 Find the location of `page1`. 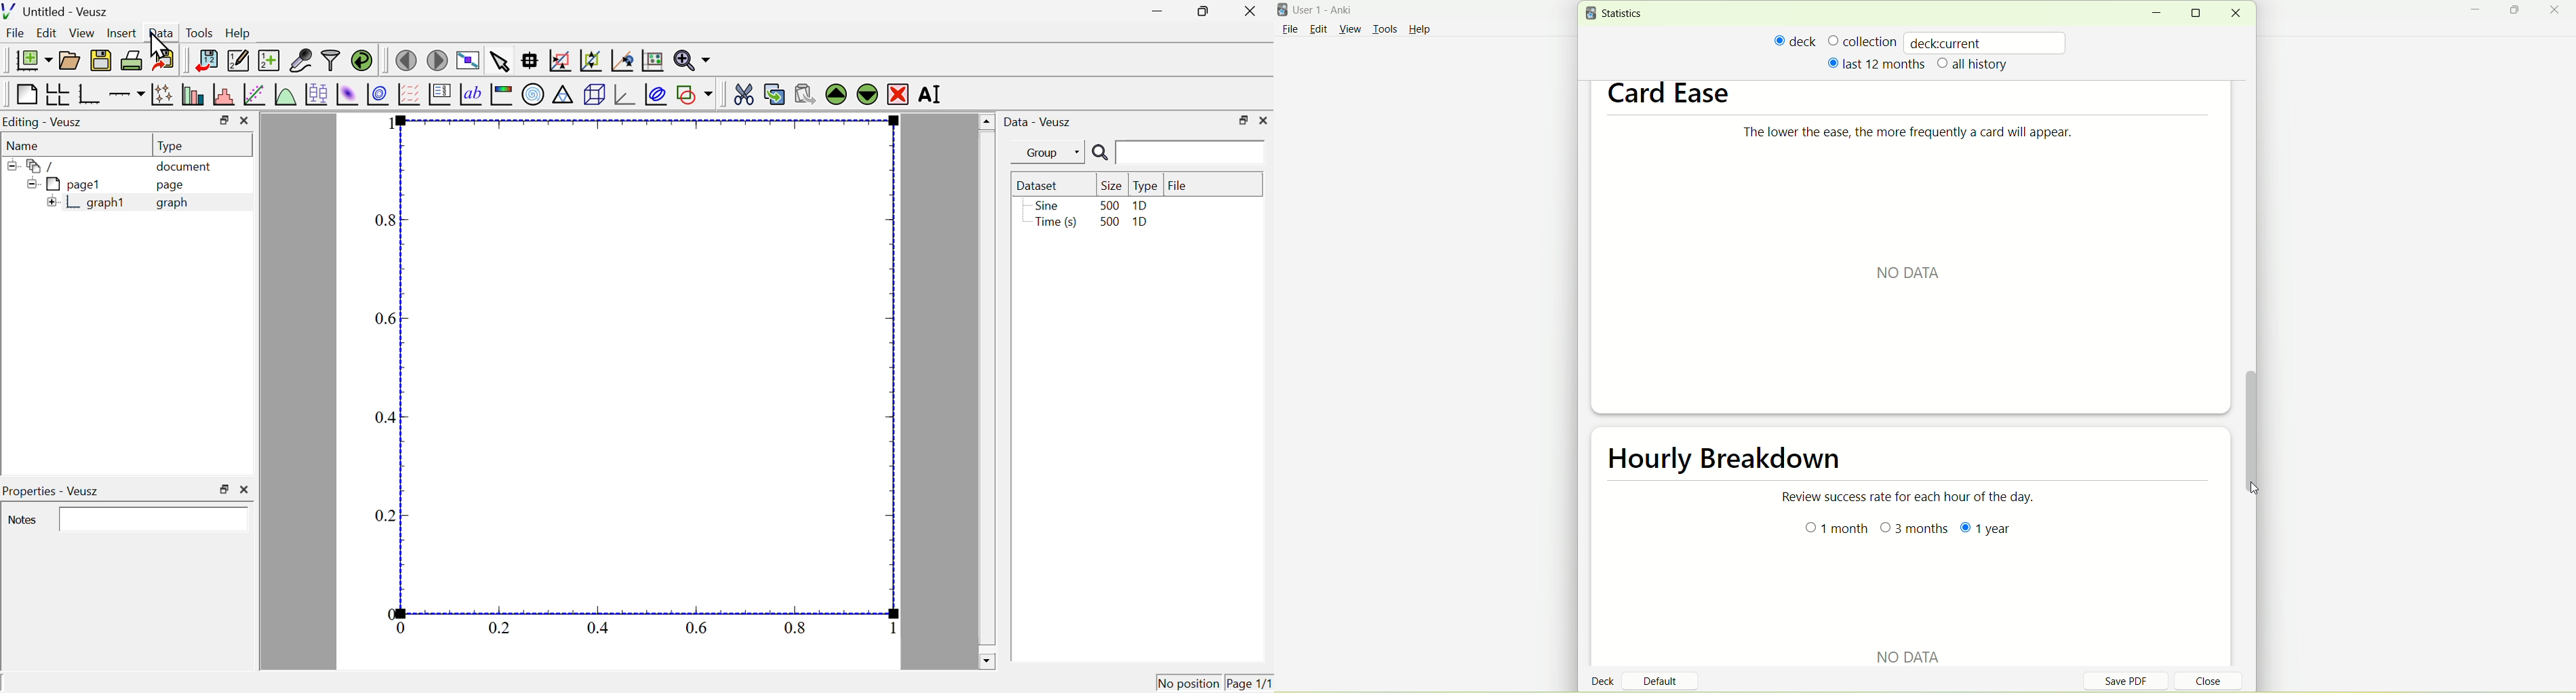

page1 is located at coordinates (66, 184).